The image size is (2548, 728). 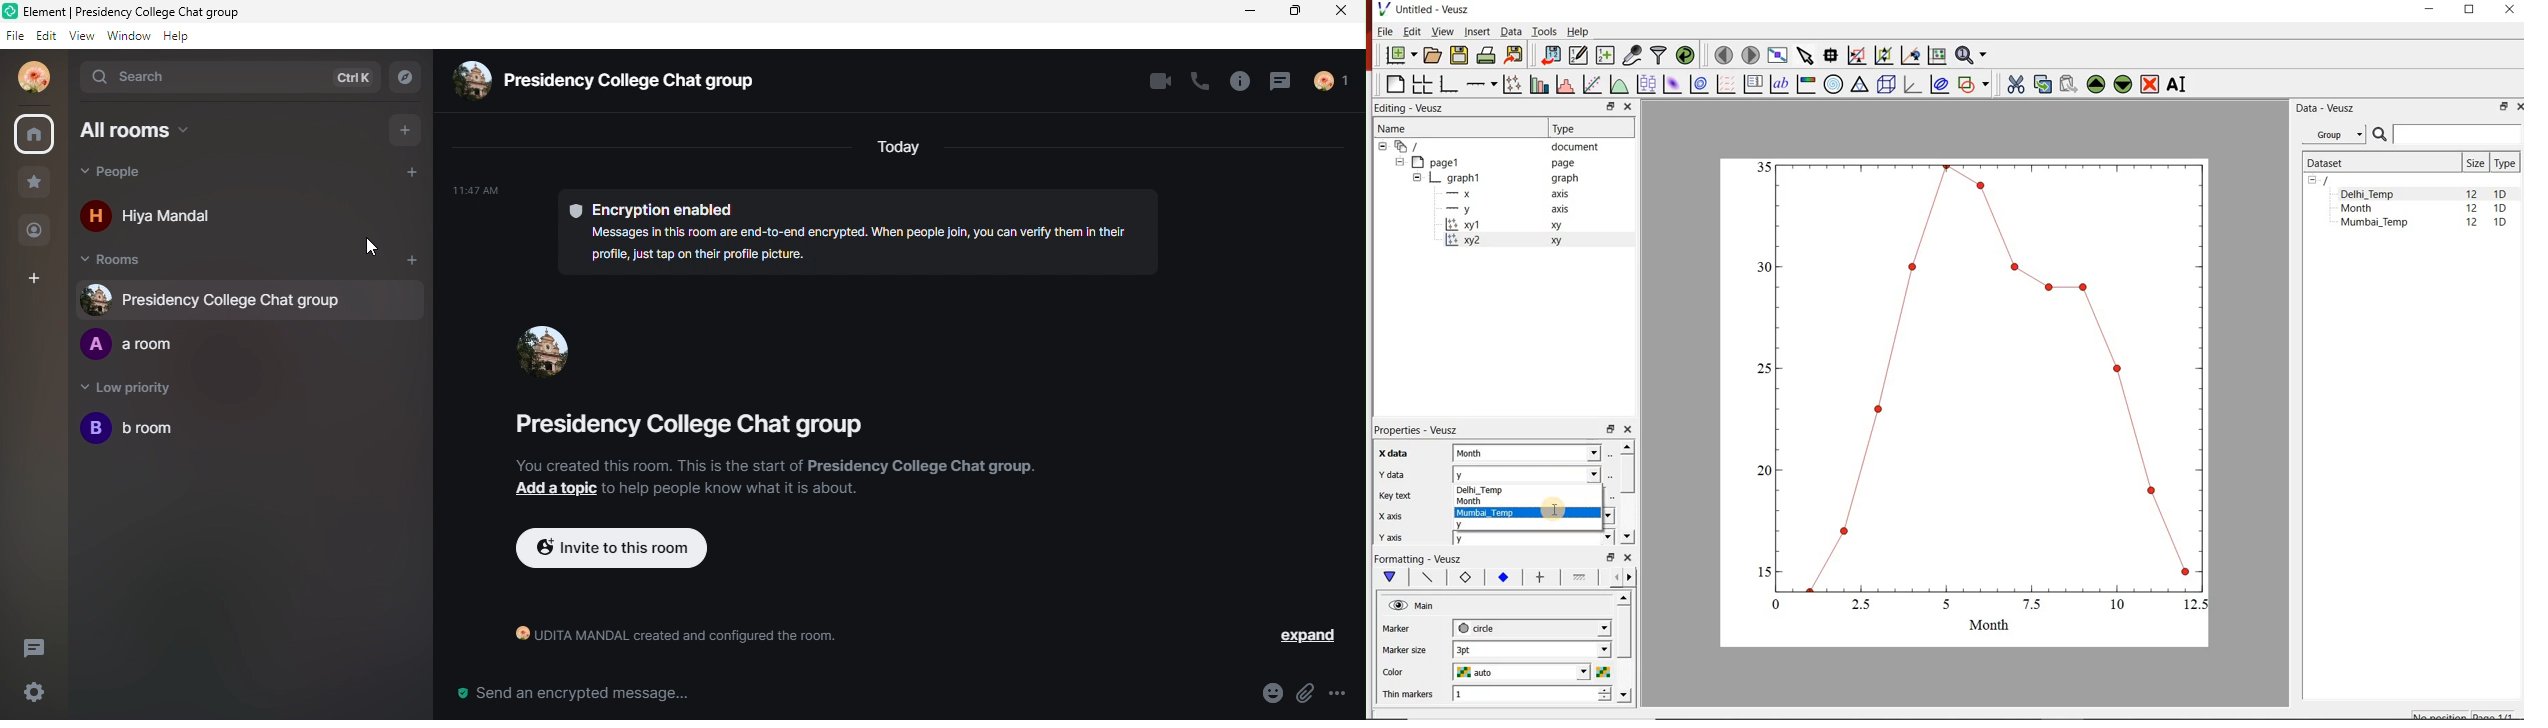 I want to click on select items from the graph or scroll, so click(x=1807, y=56).